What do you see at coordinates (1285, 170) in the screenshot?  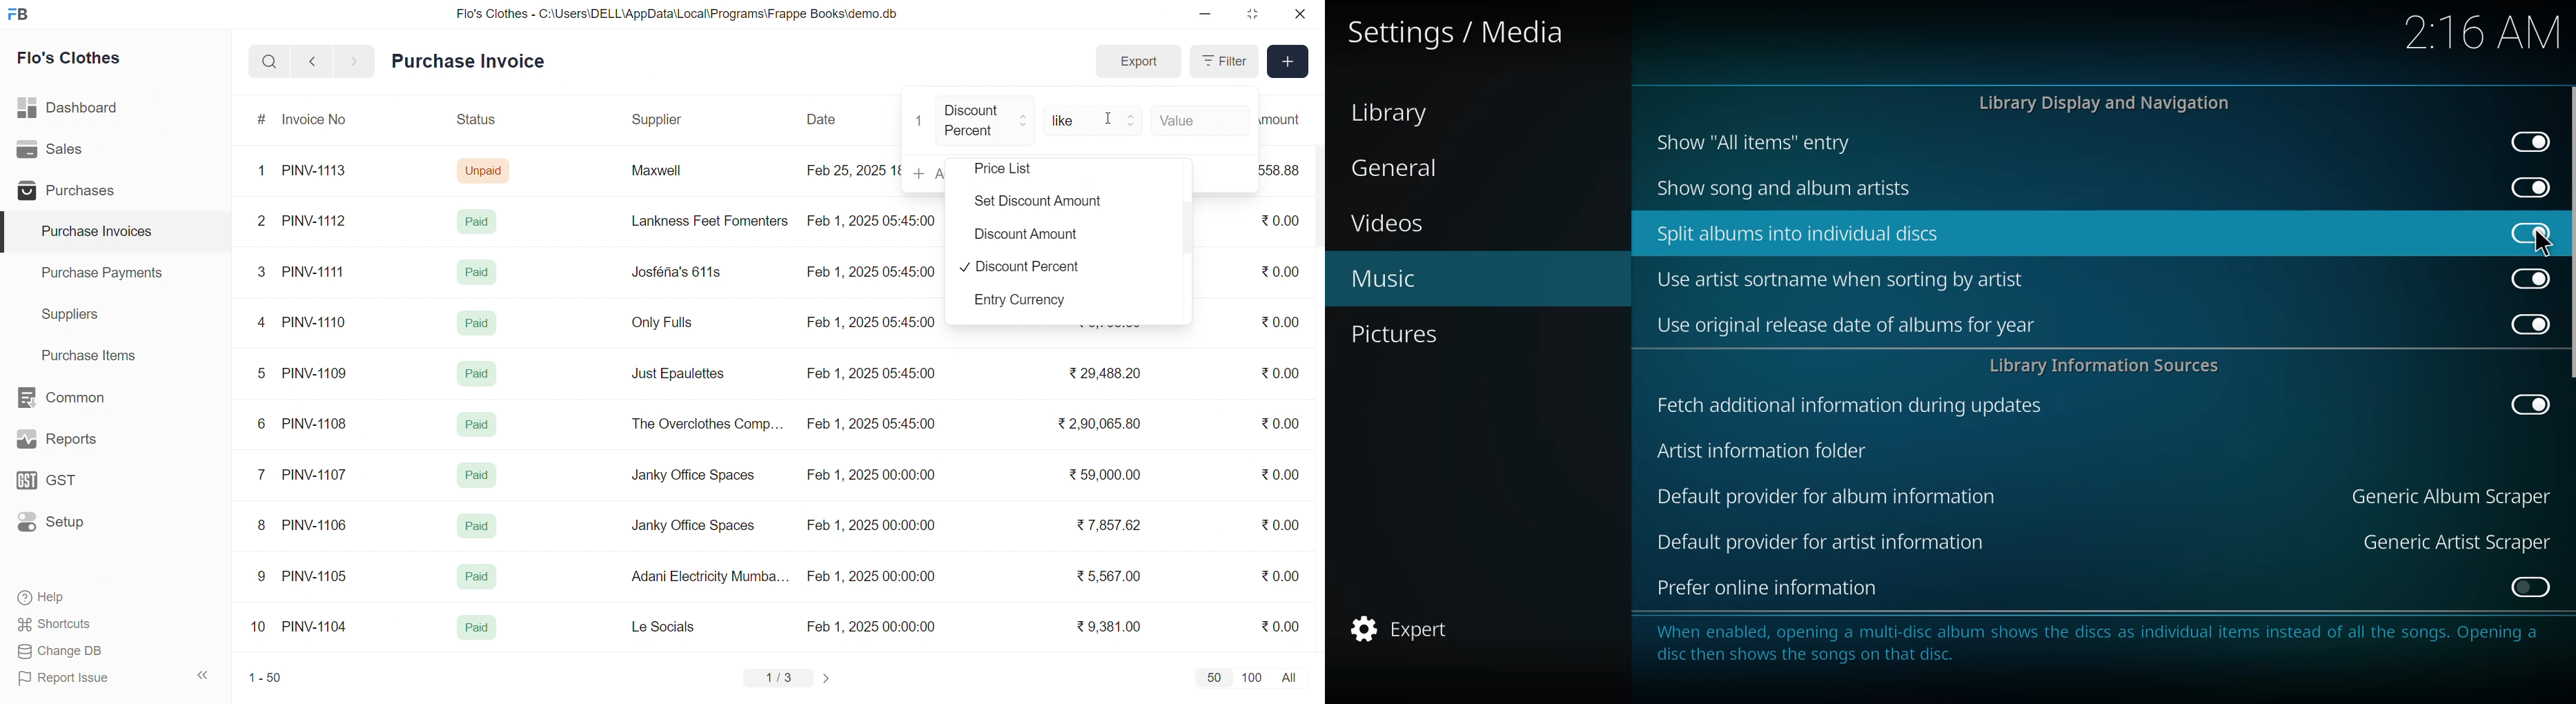 I see `₹558.88` at bounding box center [1285, 170].